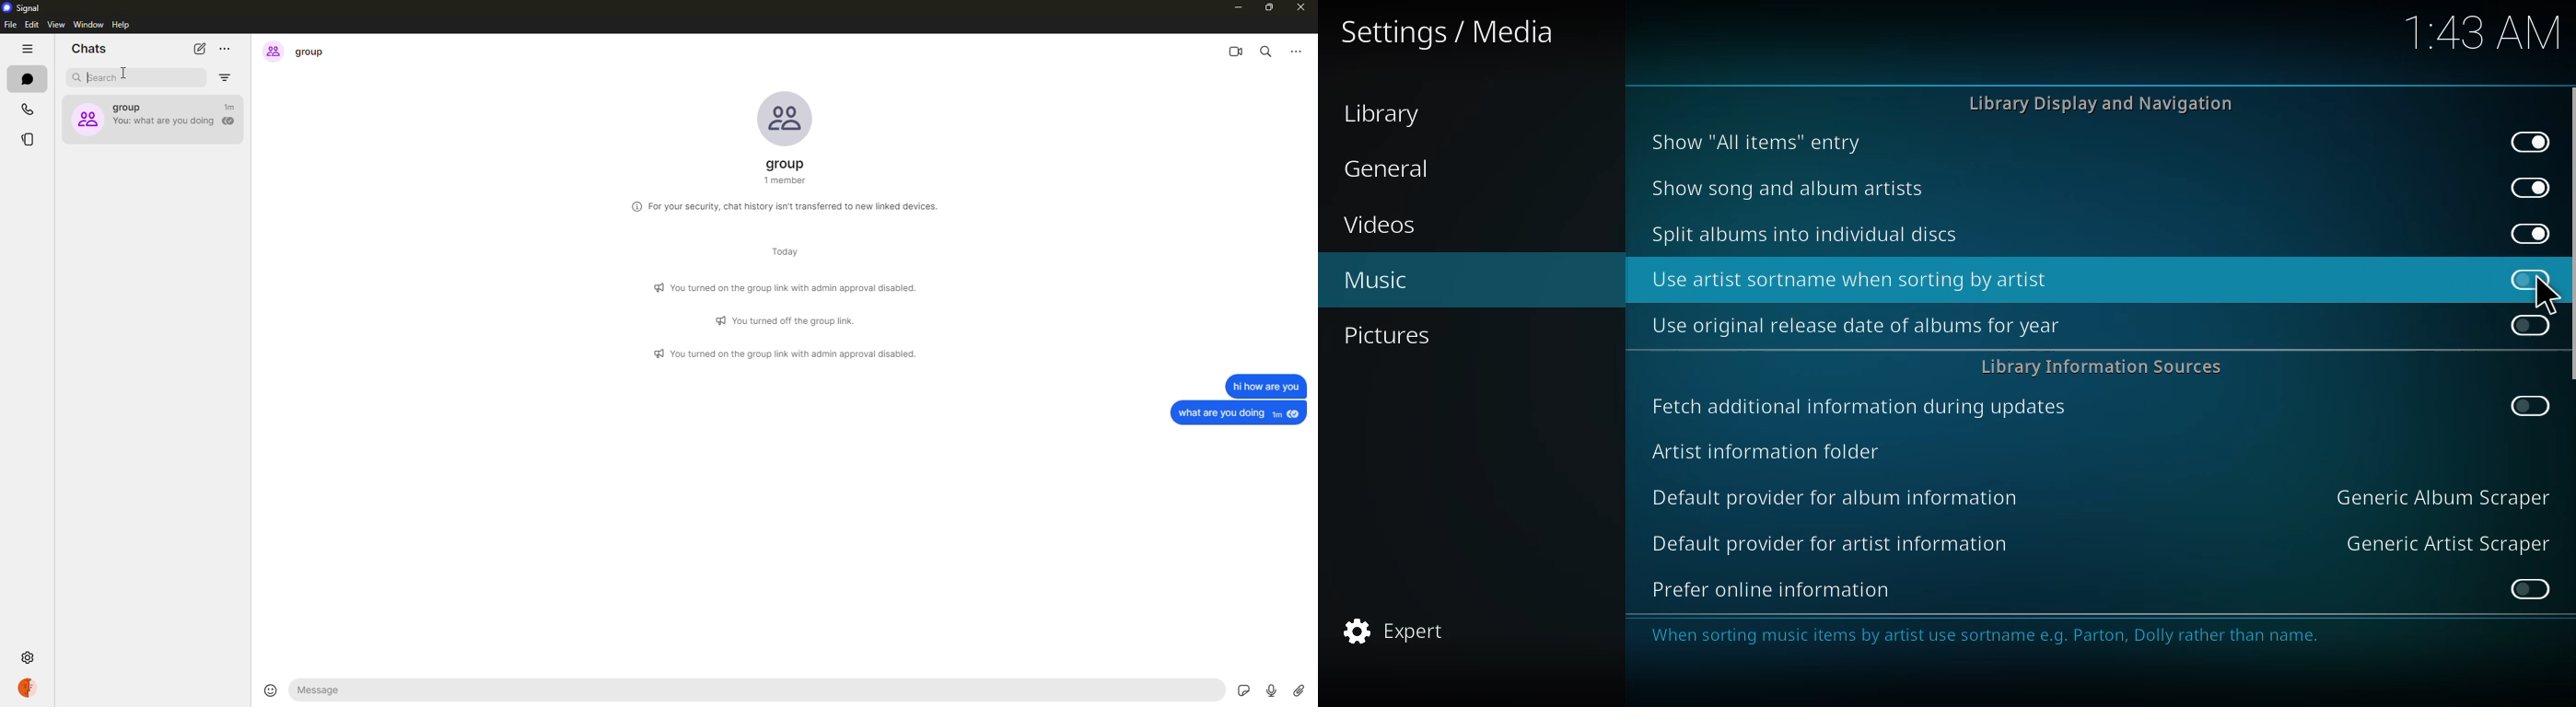 This screenshot has height=728, width=2576. I want to click on chats, so click(88, 49).